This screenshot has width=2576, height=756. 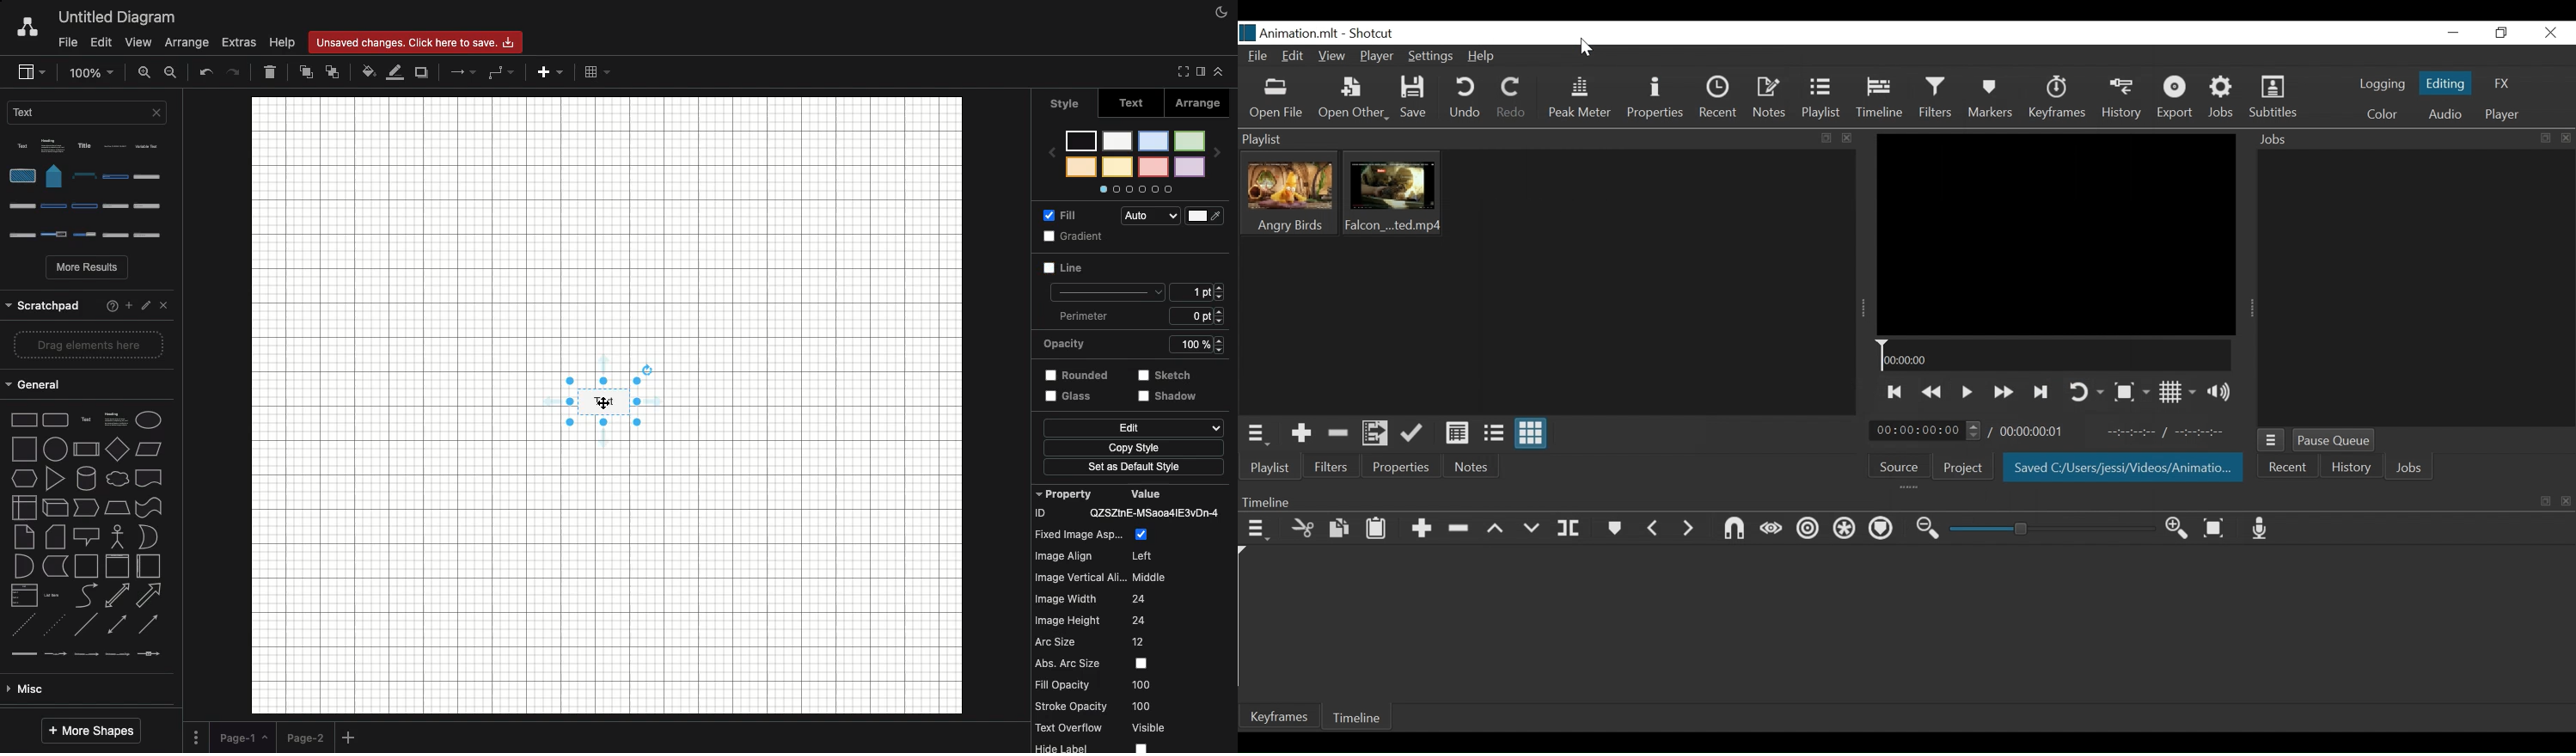 I want to click on To back, so click(x=332, y=71).